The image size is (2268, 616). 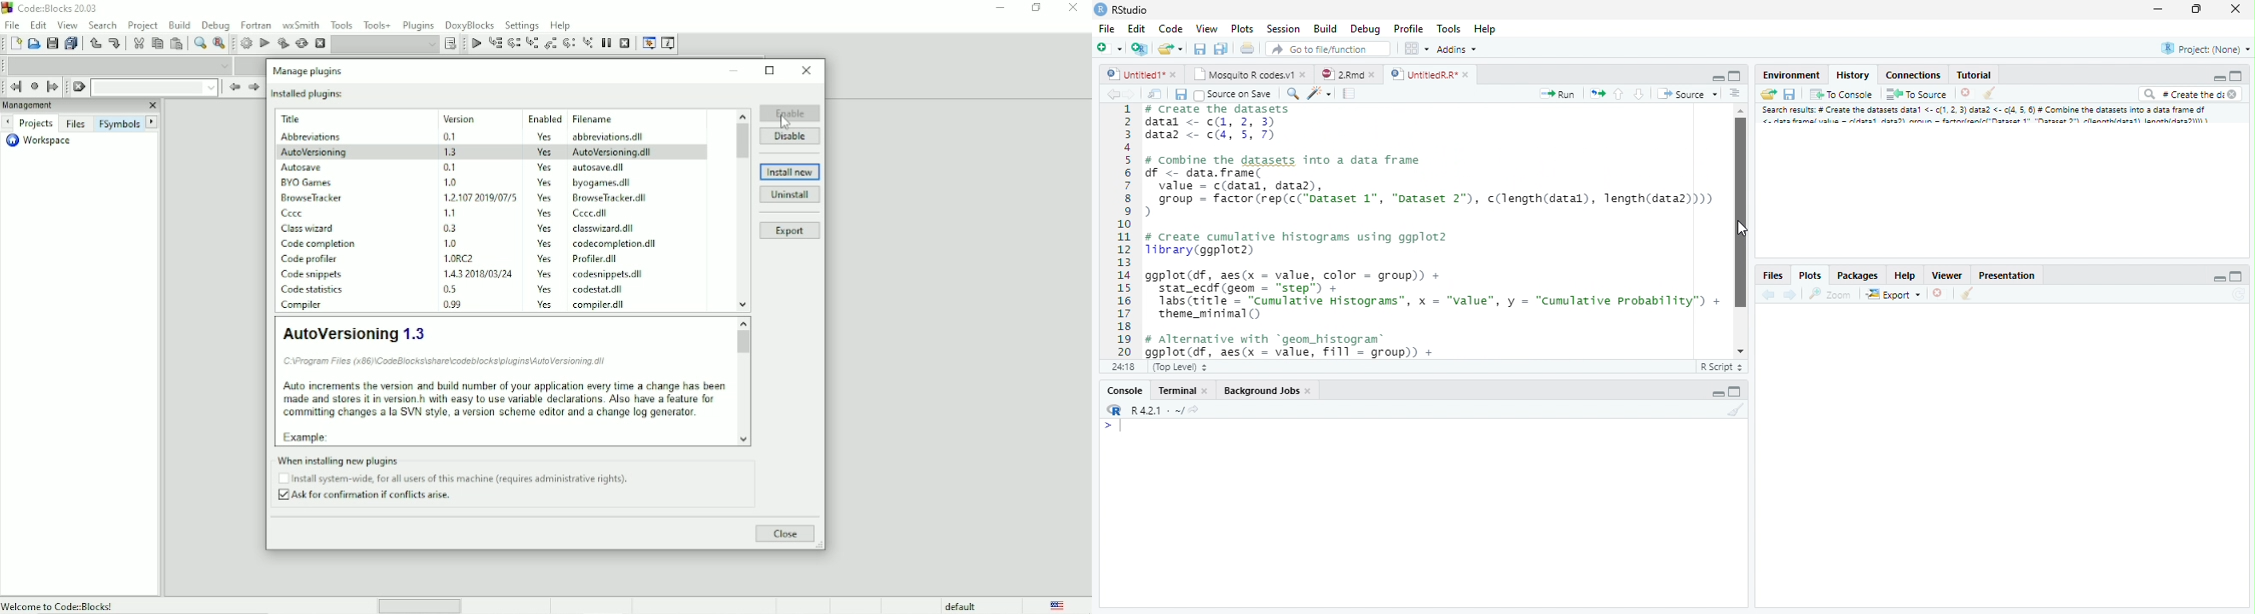 I want to click on Create a new file, so click(x=1172, y=49).